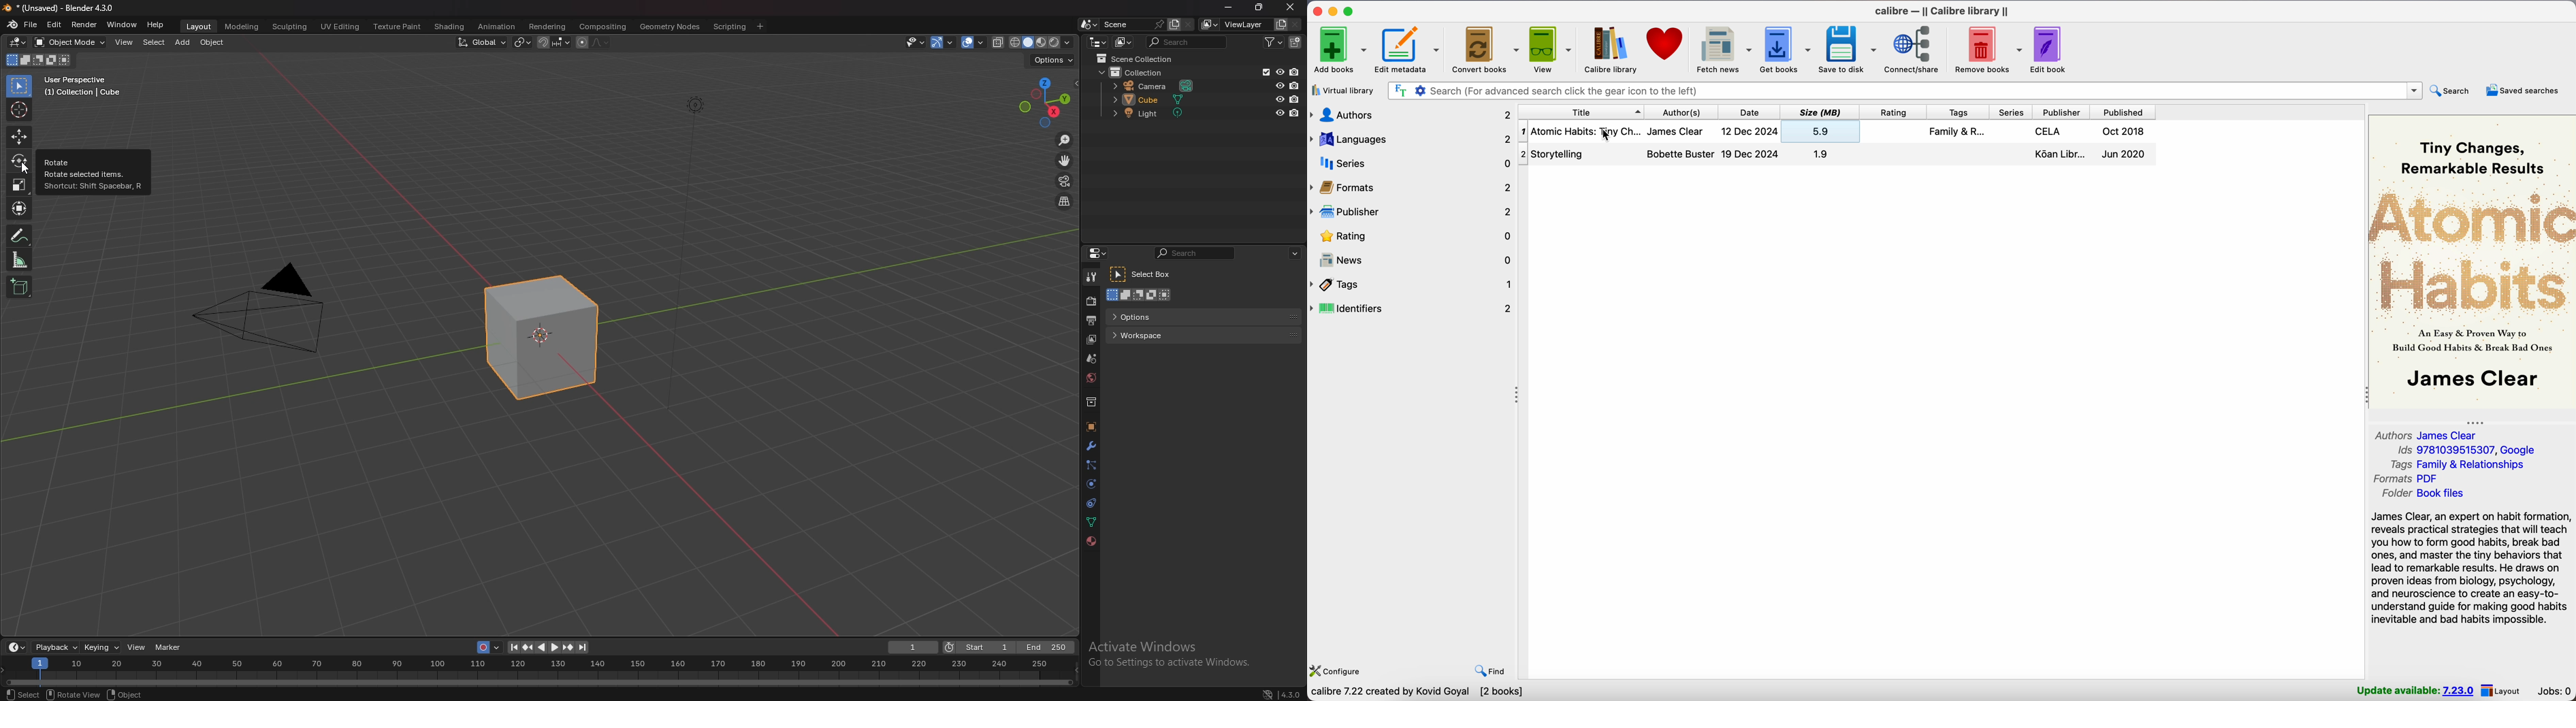  What do you see at coordinates (1091, 402) in the screenshot?
I see `collection` at bounding box center [1091, 402].